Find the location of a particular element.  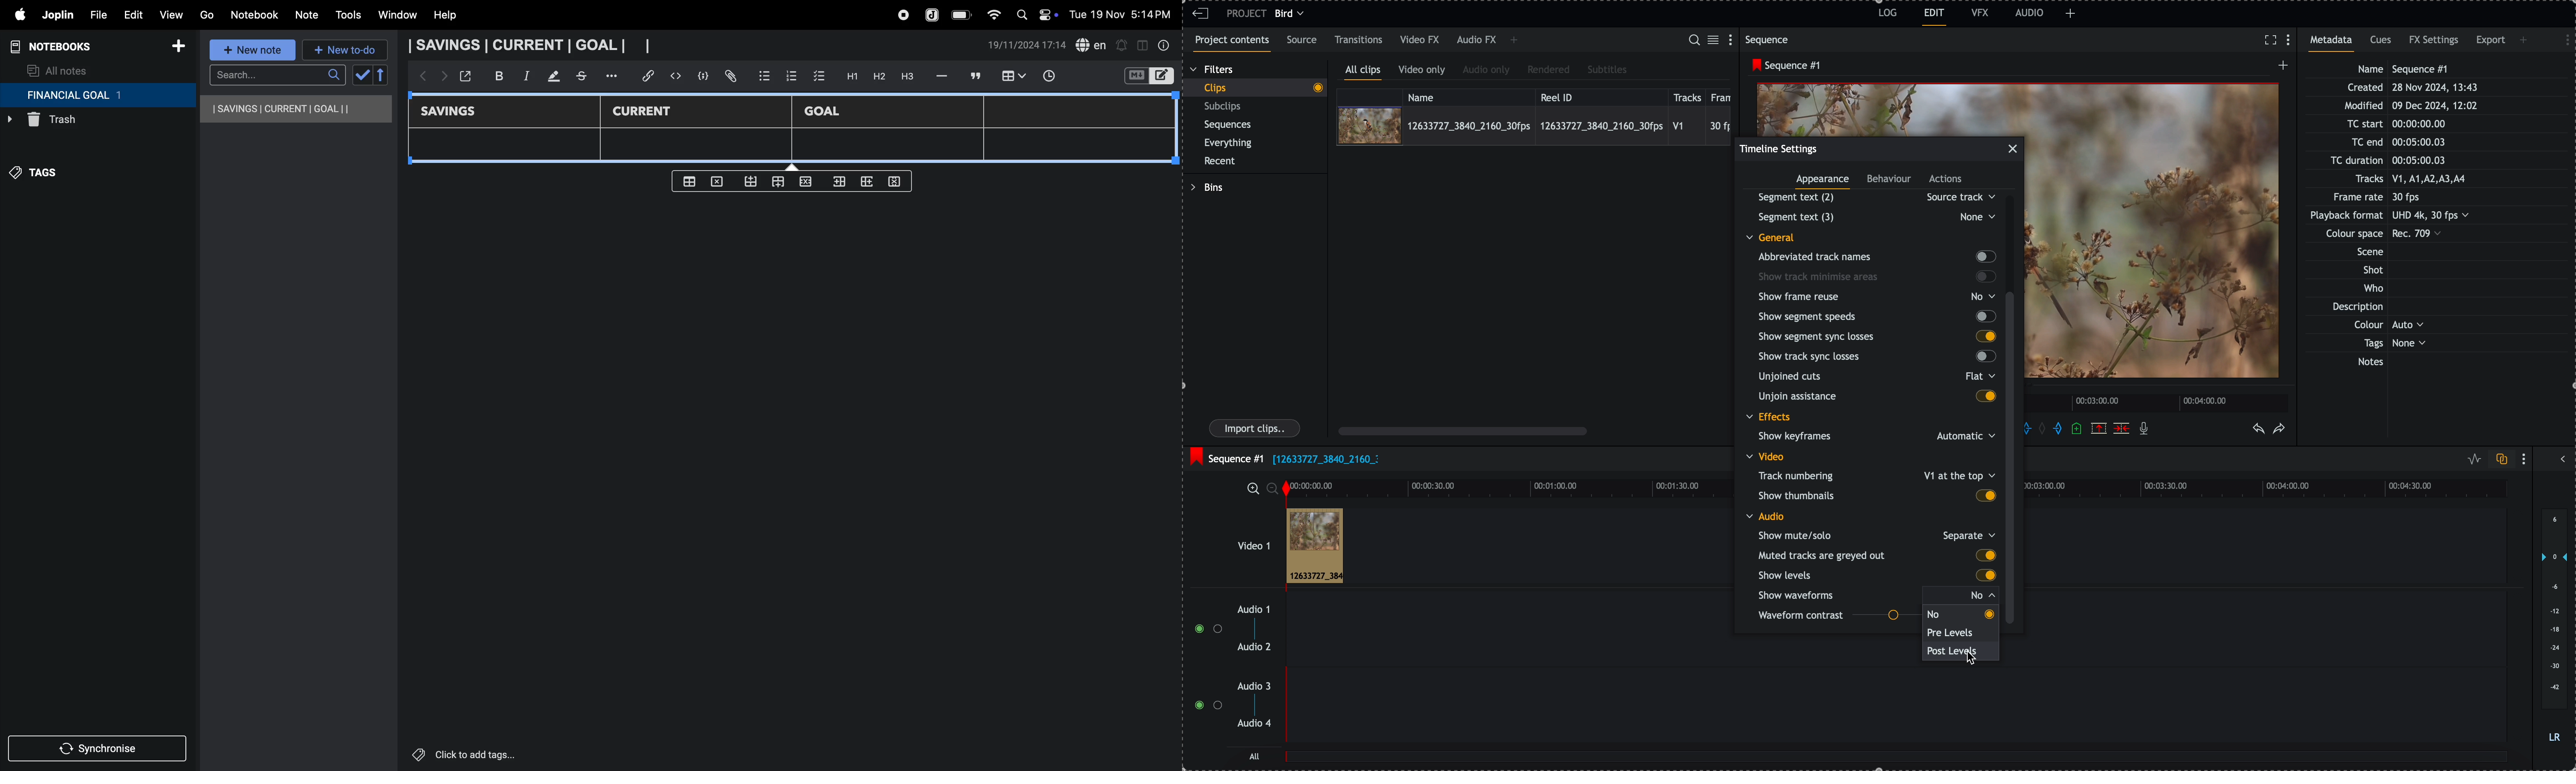

waveform contrast is located at coordinates (1838, 617).